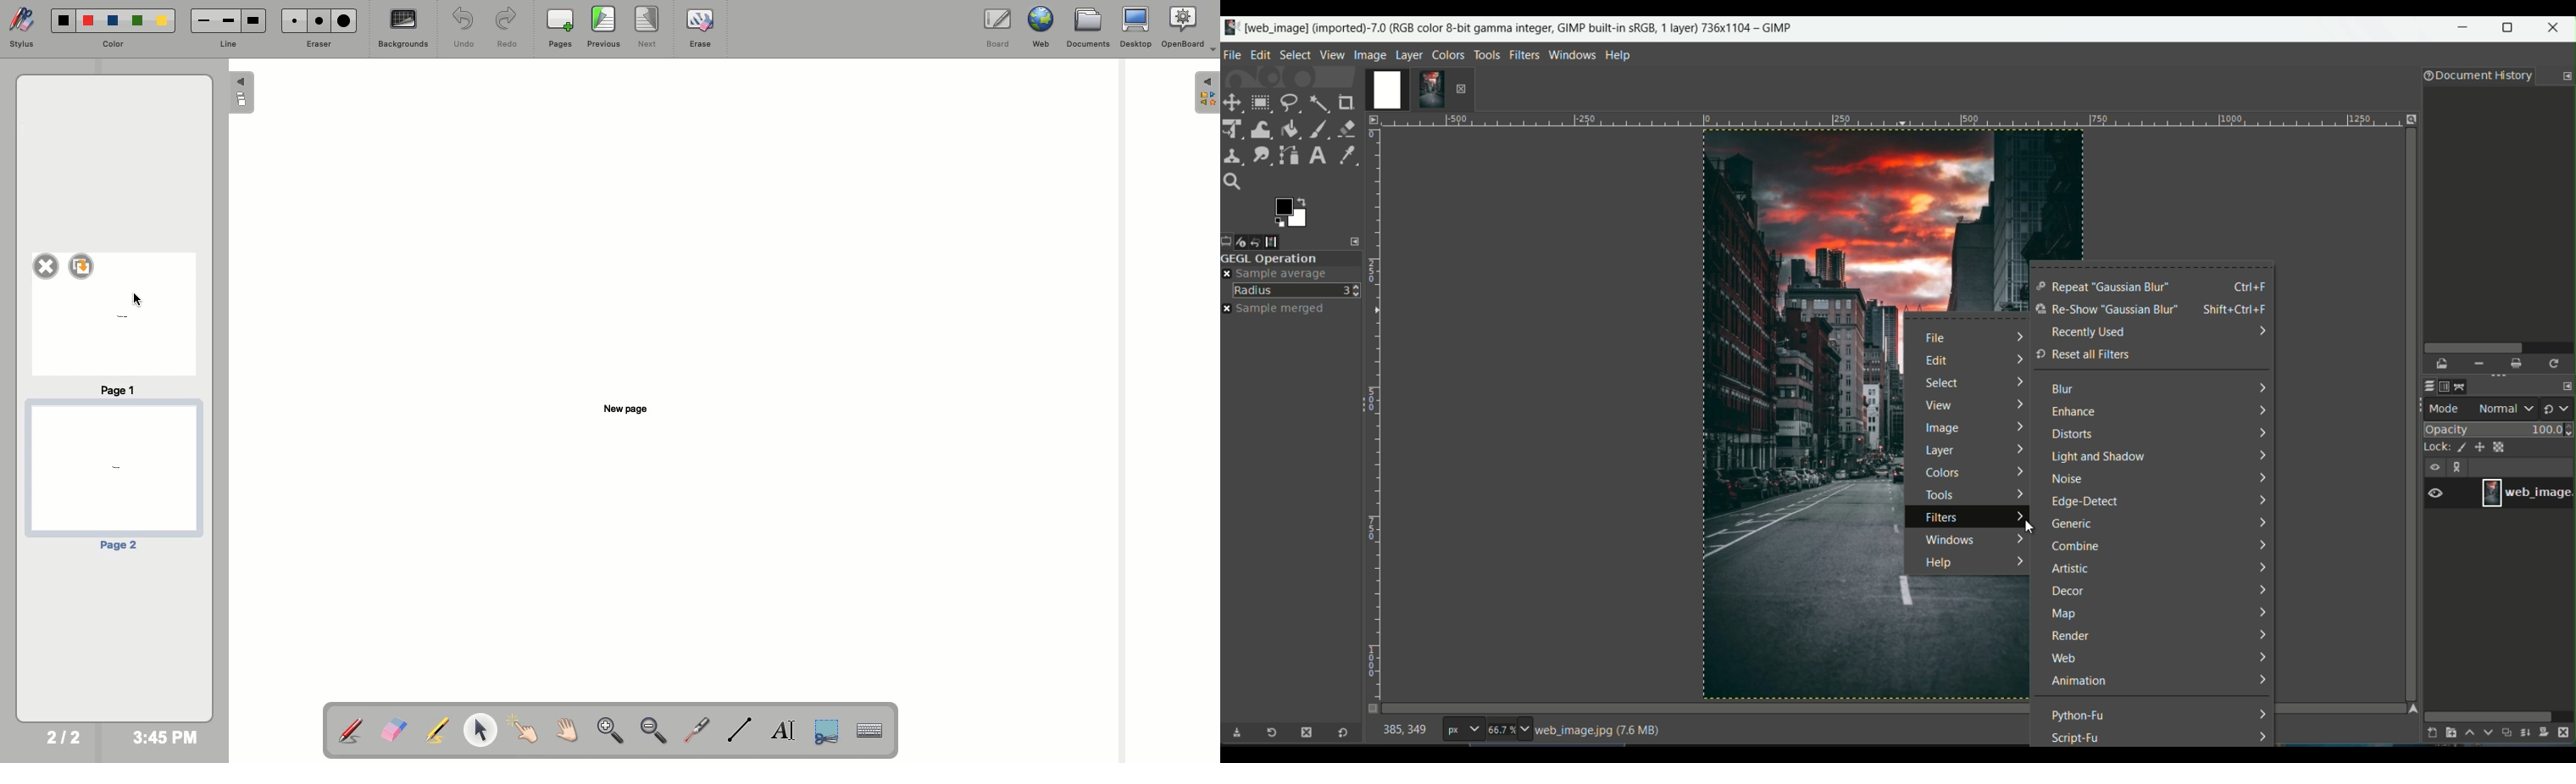 Image resolution: width=2576 pixels, height=784 pixels. Describe the element at coordinates (2082, 355) in the screenshot. I see `reset all filters` at that location.